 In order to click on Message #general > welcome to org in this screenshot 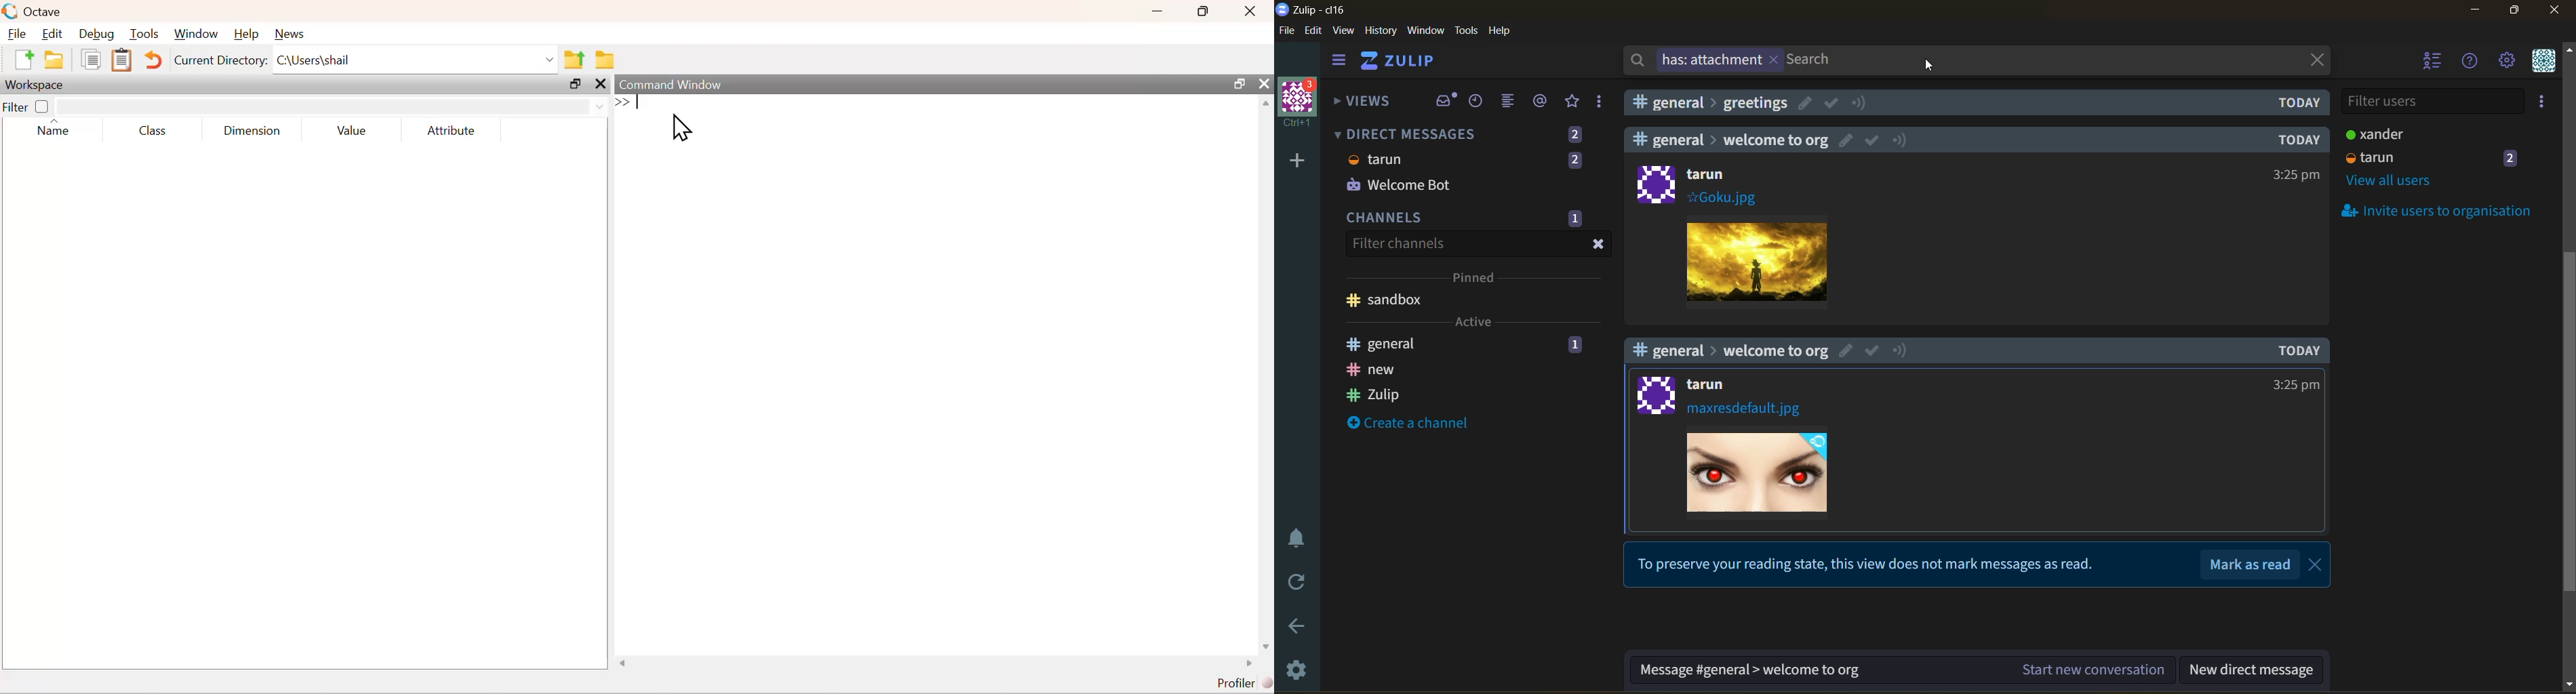, I will do `click(1749, 671)`.